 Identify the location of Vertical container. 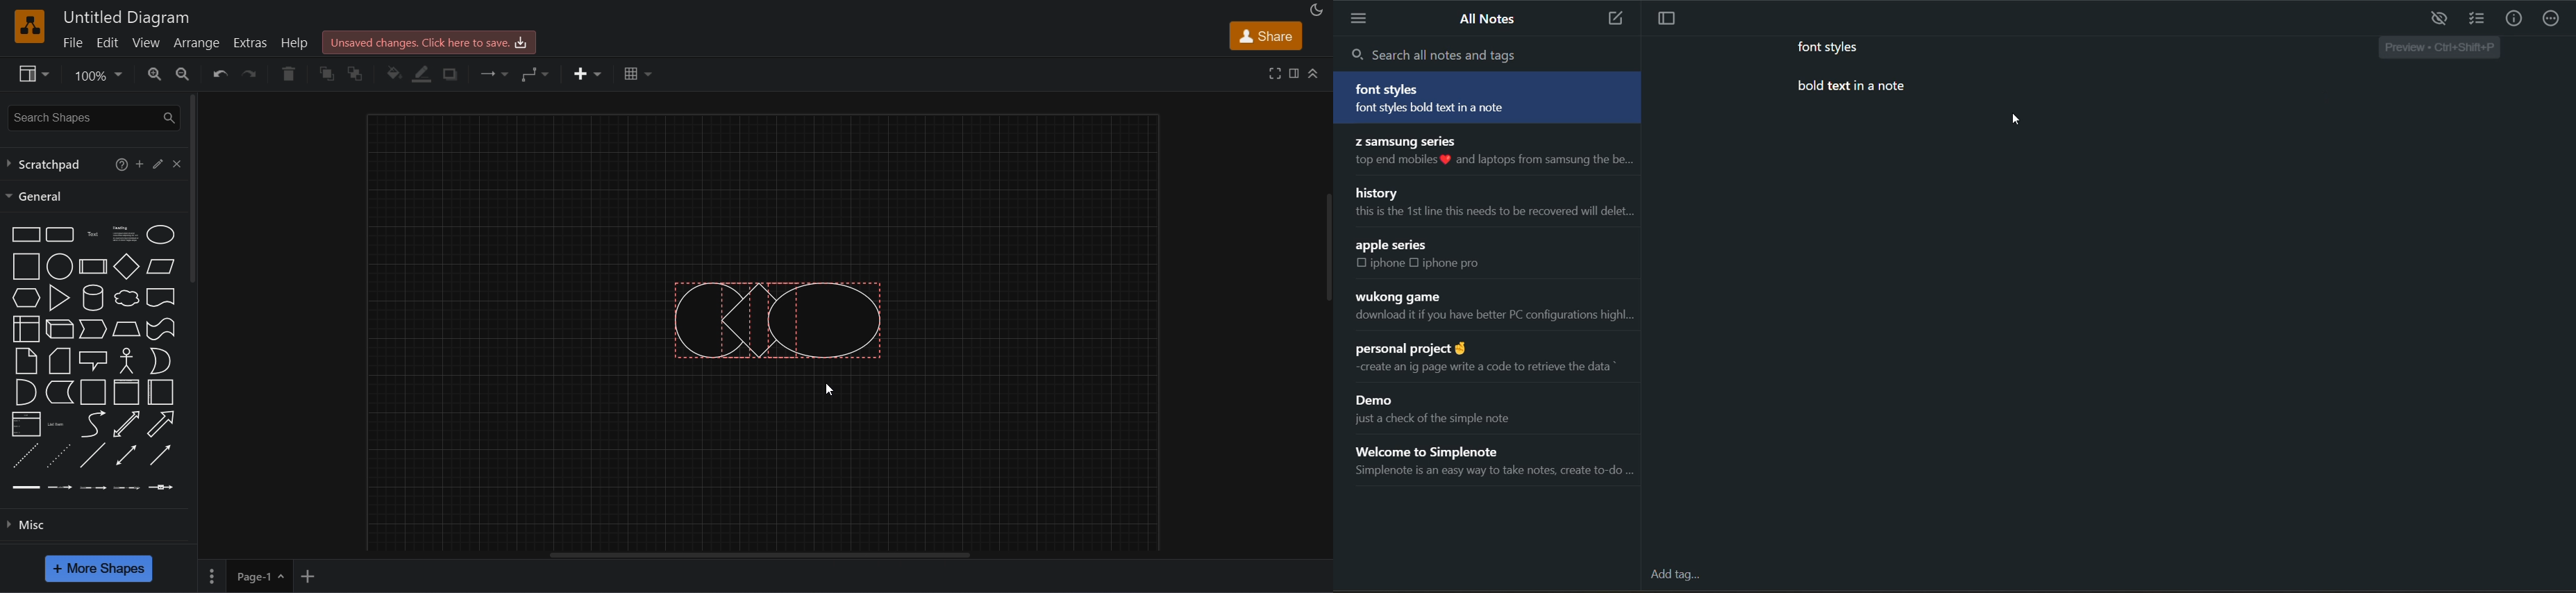
(127, 392).